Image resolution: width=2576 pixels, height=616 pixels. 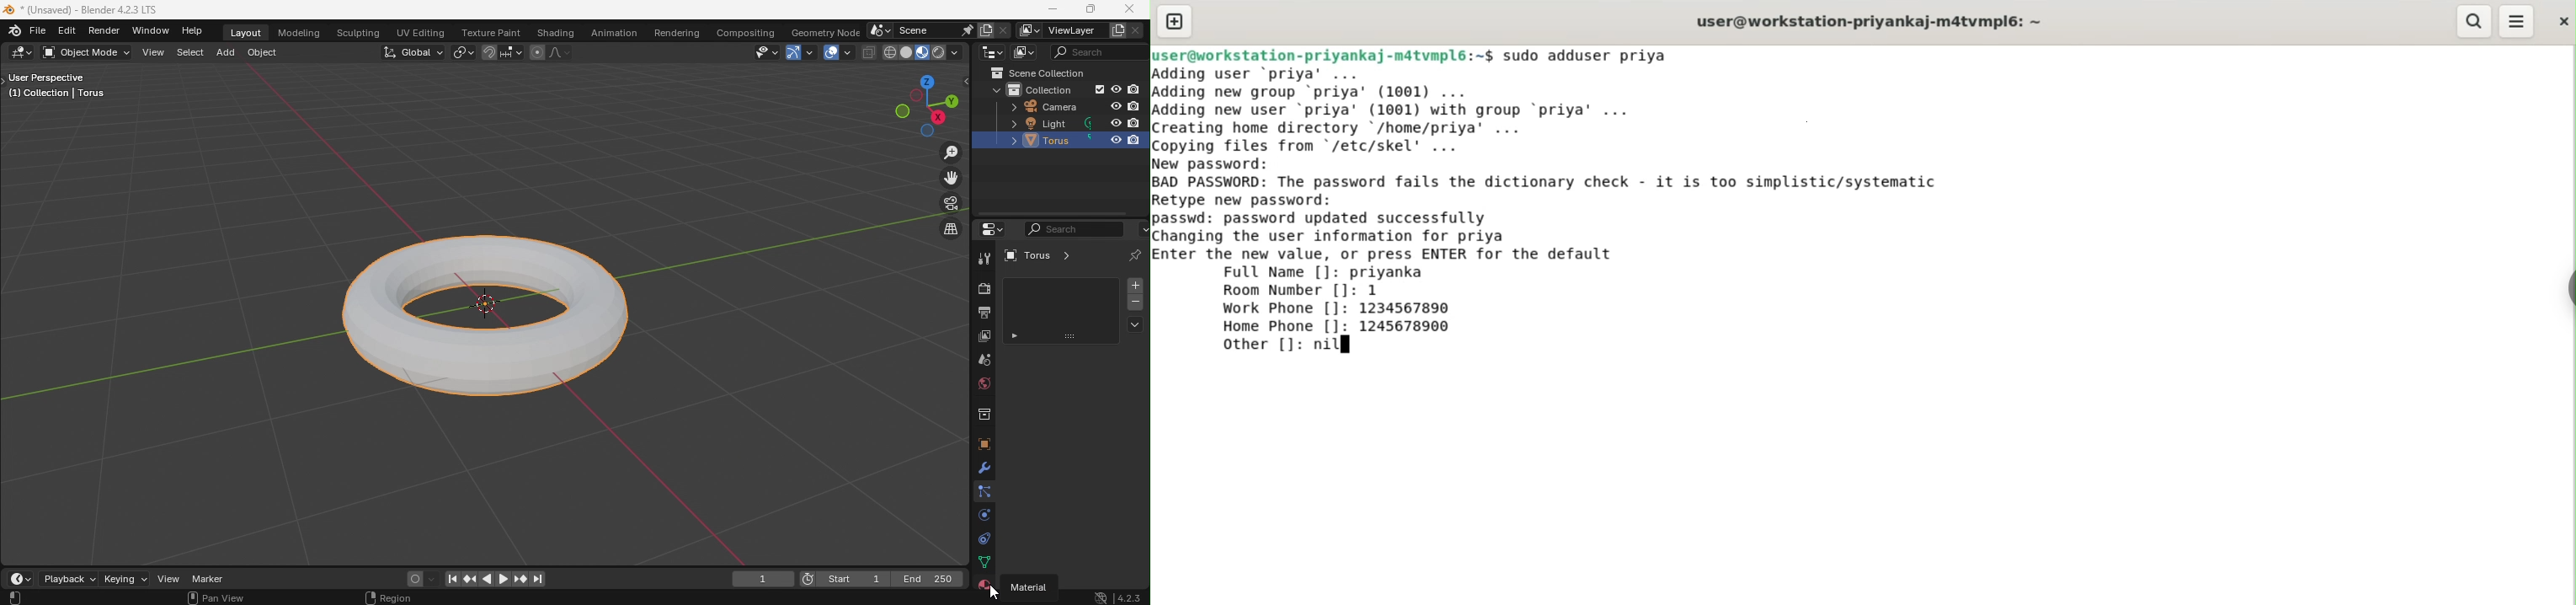 What do you see at coordinates (983, 335) in the screenshot?
I see `View layer` at bounding box center [983, 335].